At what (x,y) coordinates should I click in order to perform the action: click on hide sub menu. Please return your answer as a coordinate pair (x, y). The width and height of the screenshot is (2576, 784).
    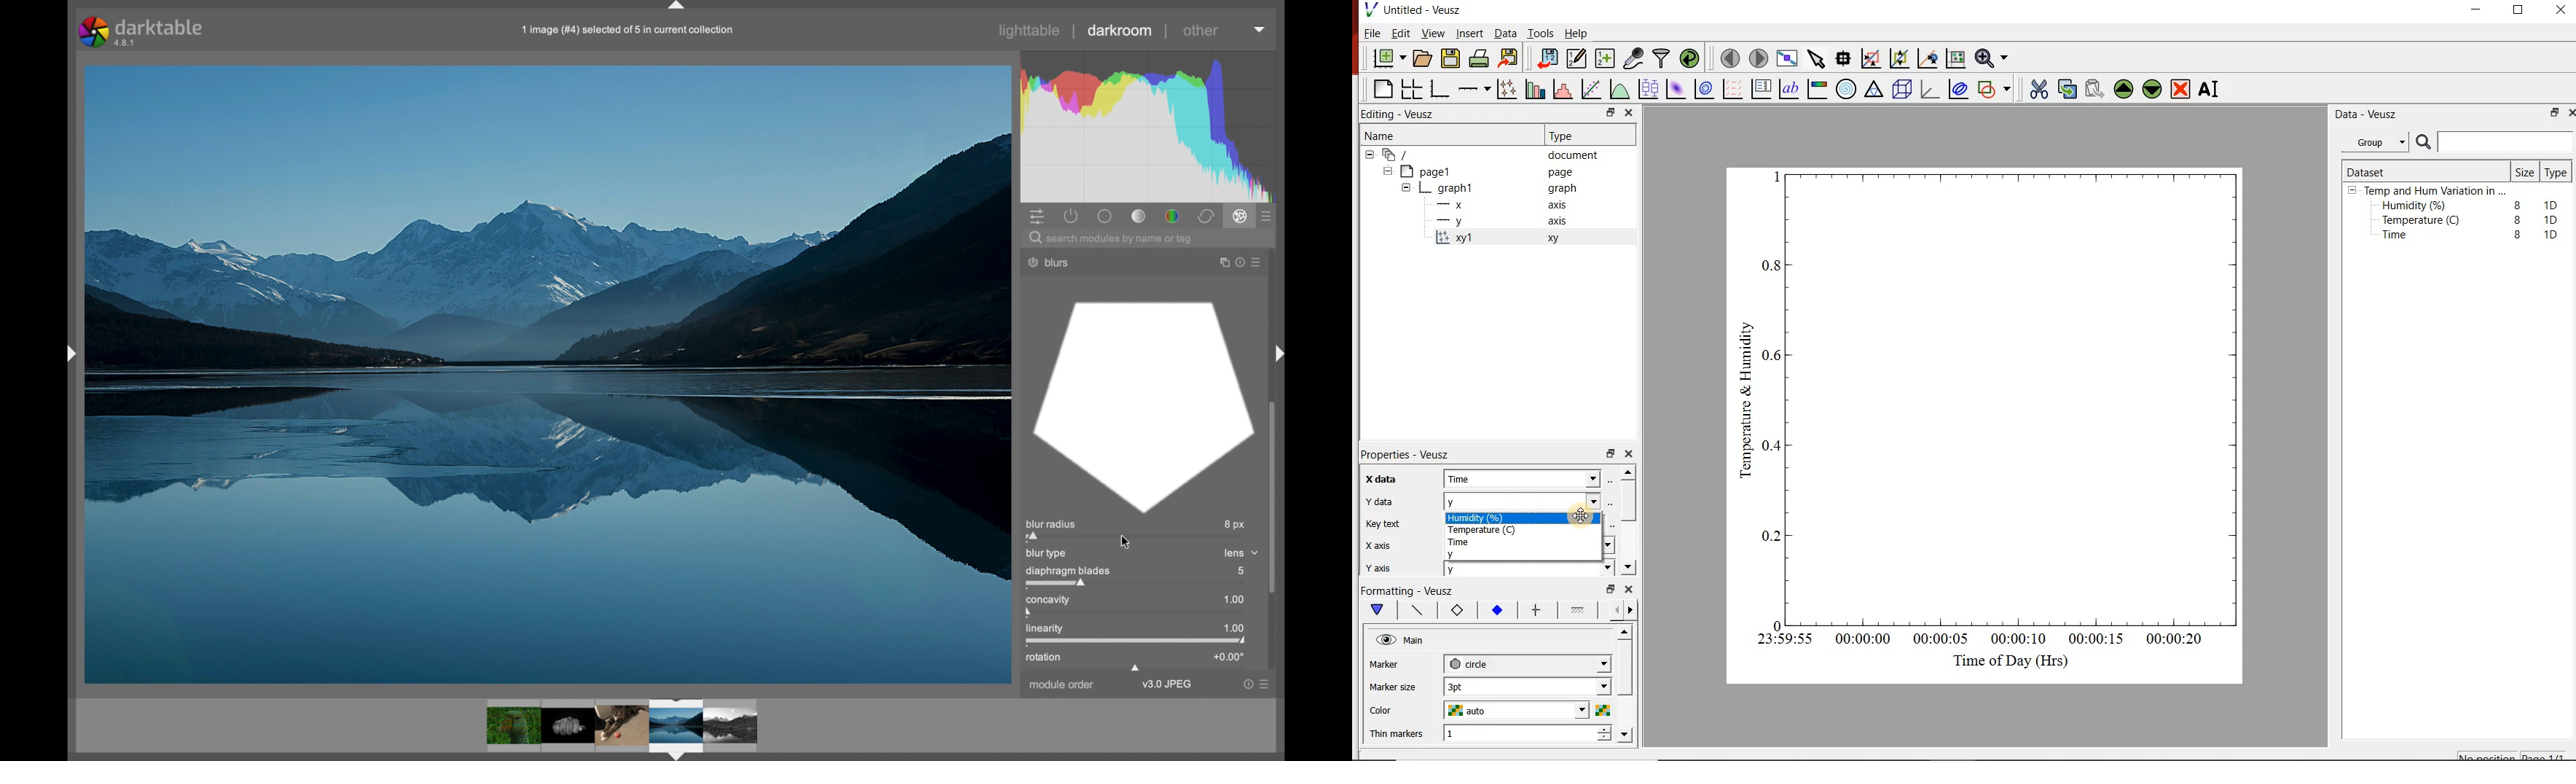
    Looking at the image, I should click on (2352, 192).